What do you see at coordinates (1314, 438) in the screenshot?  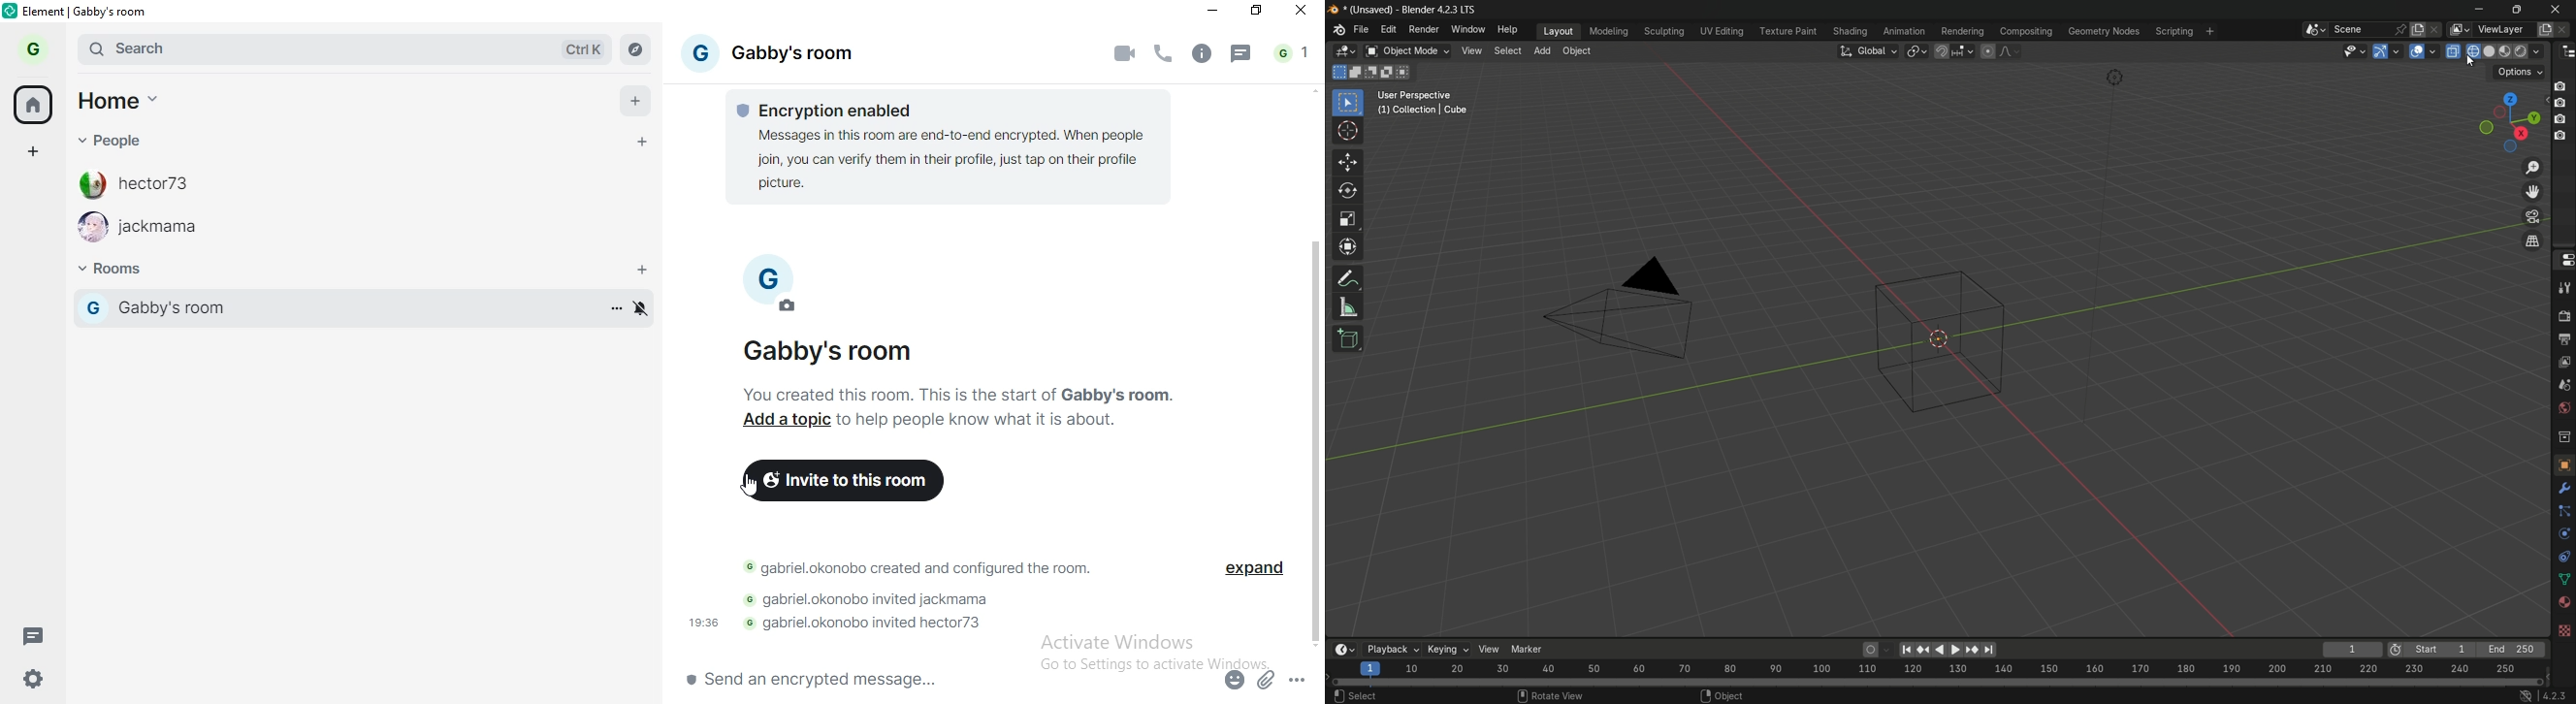 I see `scrollbar` at bounding box center [1314, 438].